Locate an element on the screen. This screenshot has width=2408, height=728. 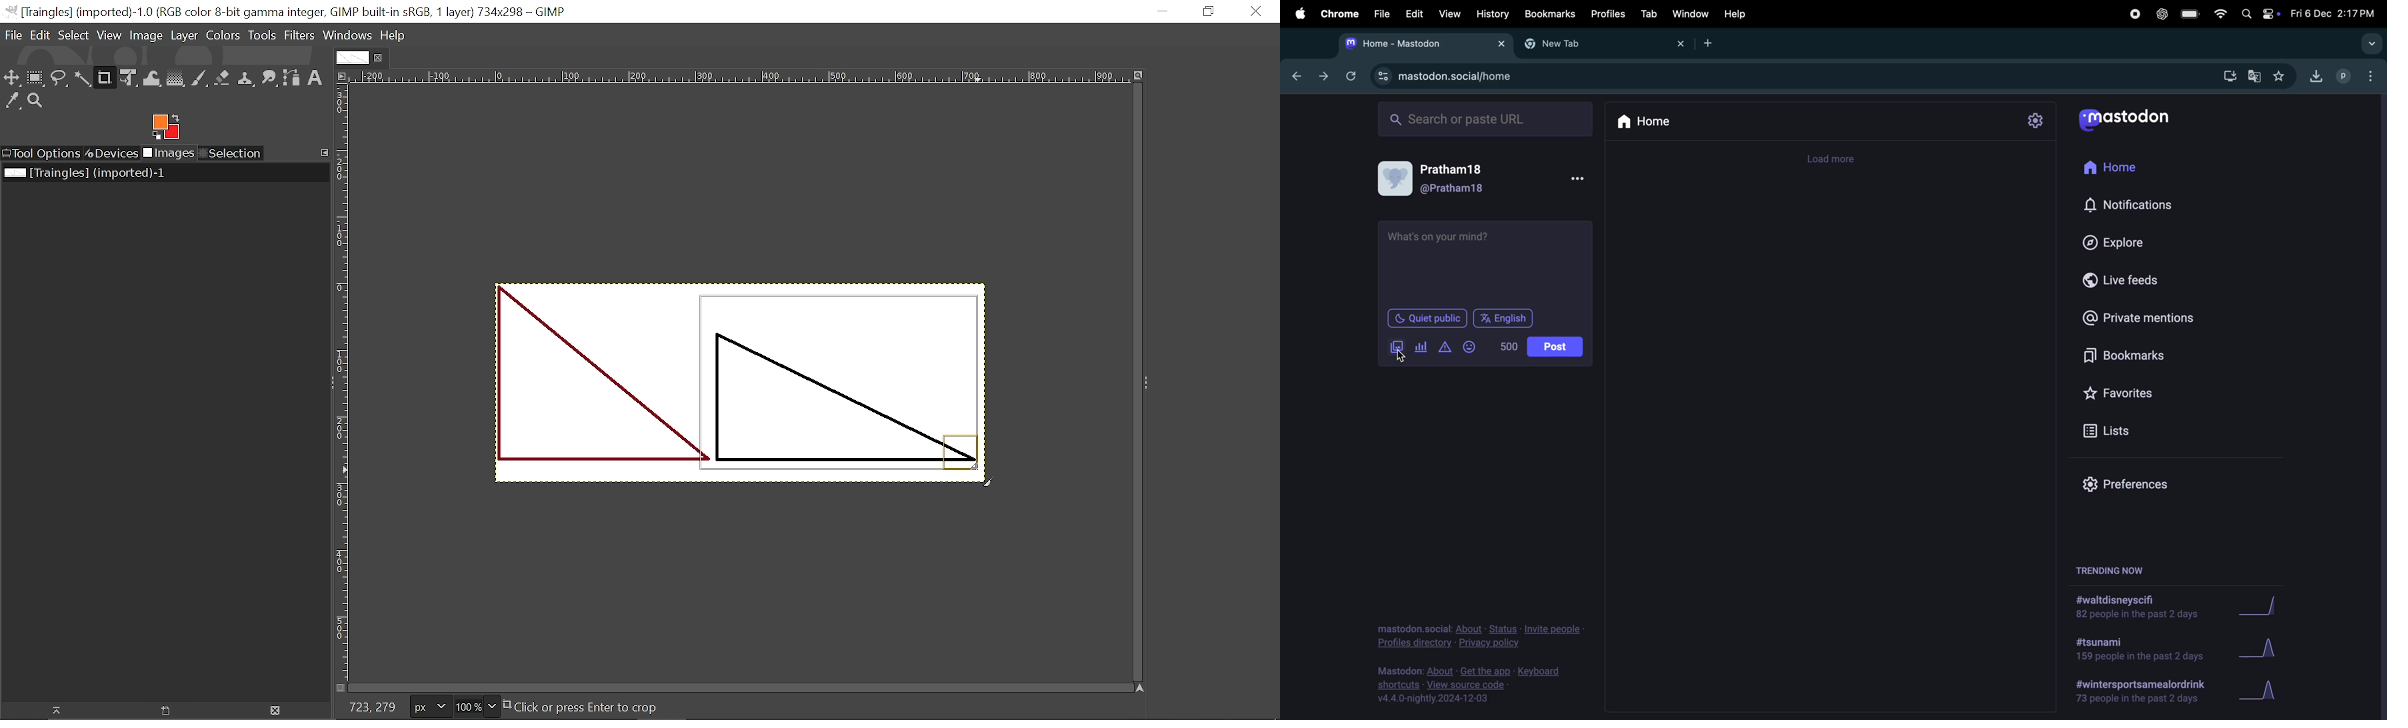
apple widgets is located at coordinates (2256, 14).